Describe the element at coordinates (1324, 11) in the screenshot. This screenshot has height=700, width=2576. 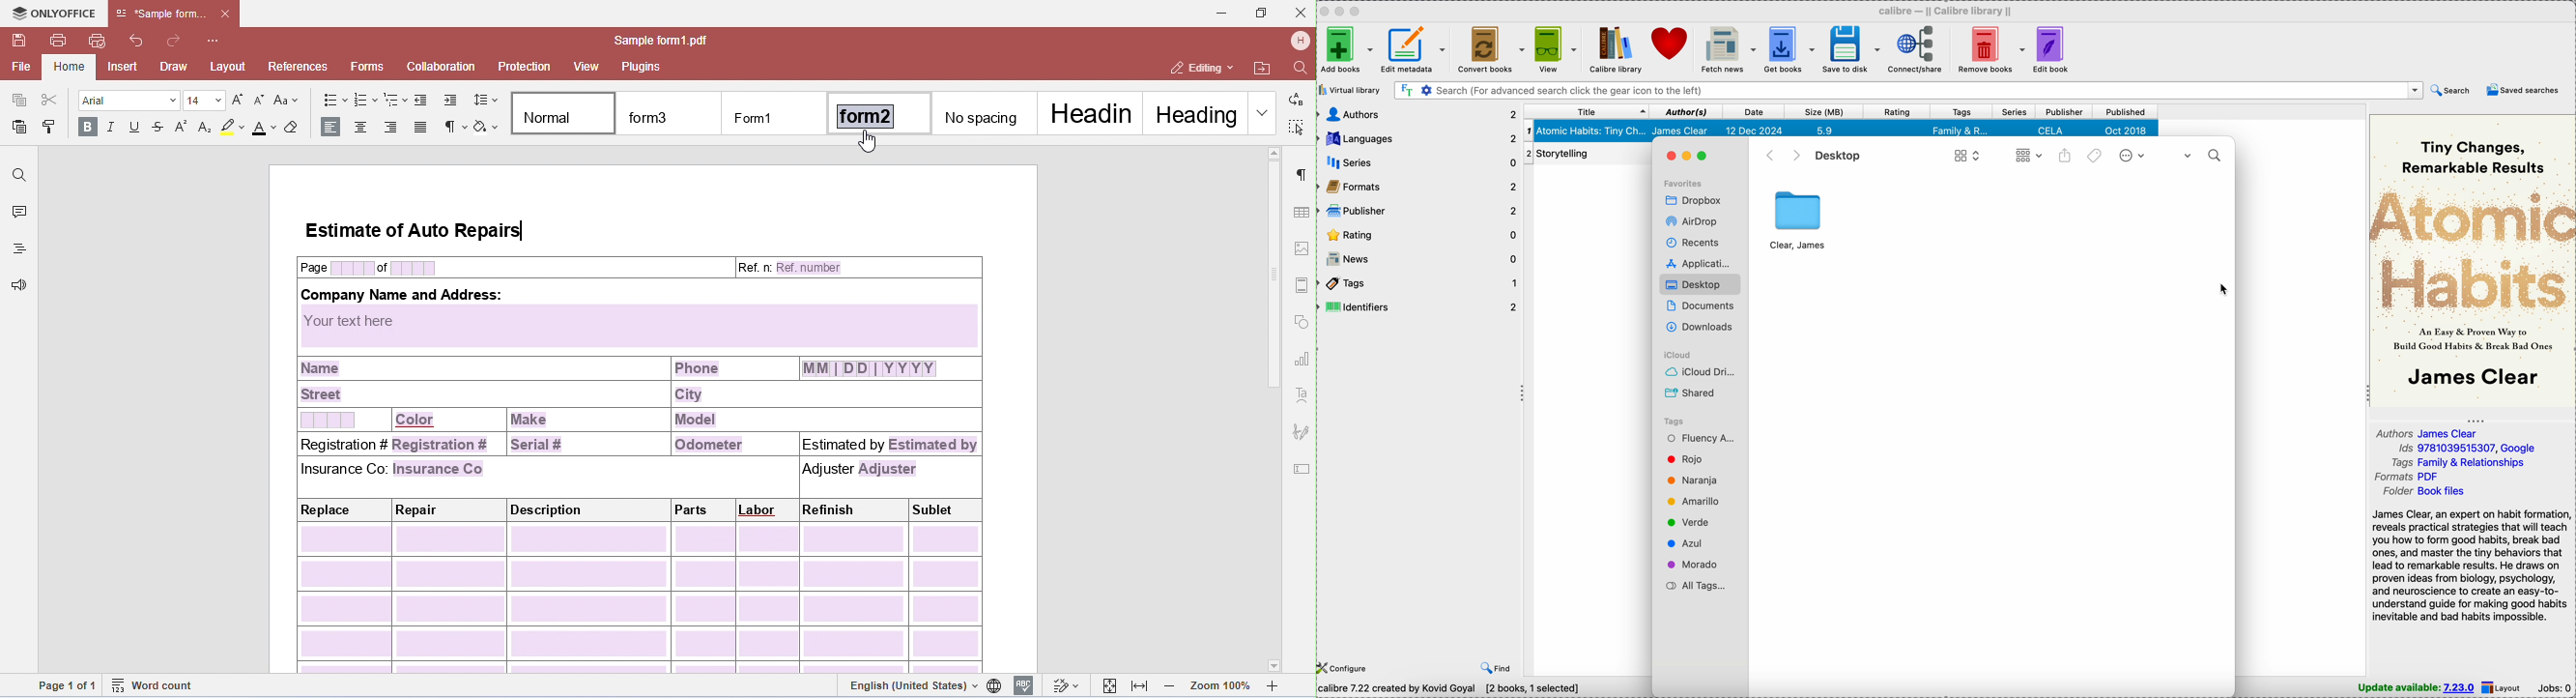
I see `close Calibre` at that location.